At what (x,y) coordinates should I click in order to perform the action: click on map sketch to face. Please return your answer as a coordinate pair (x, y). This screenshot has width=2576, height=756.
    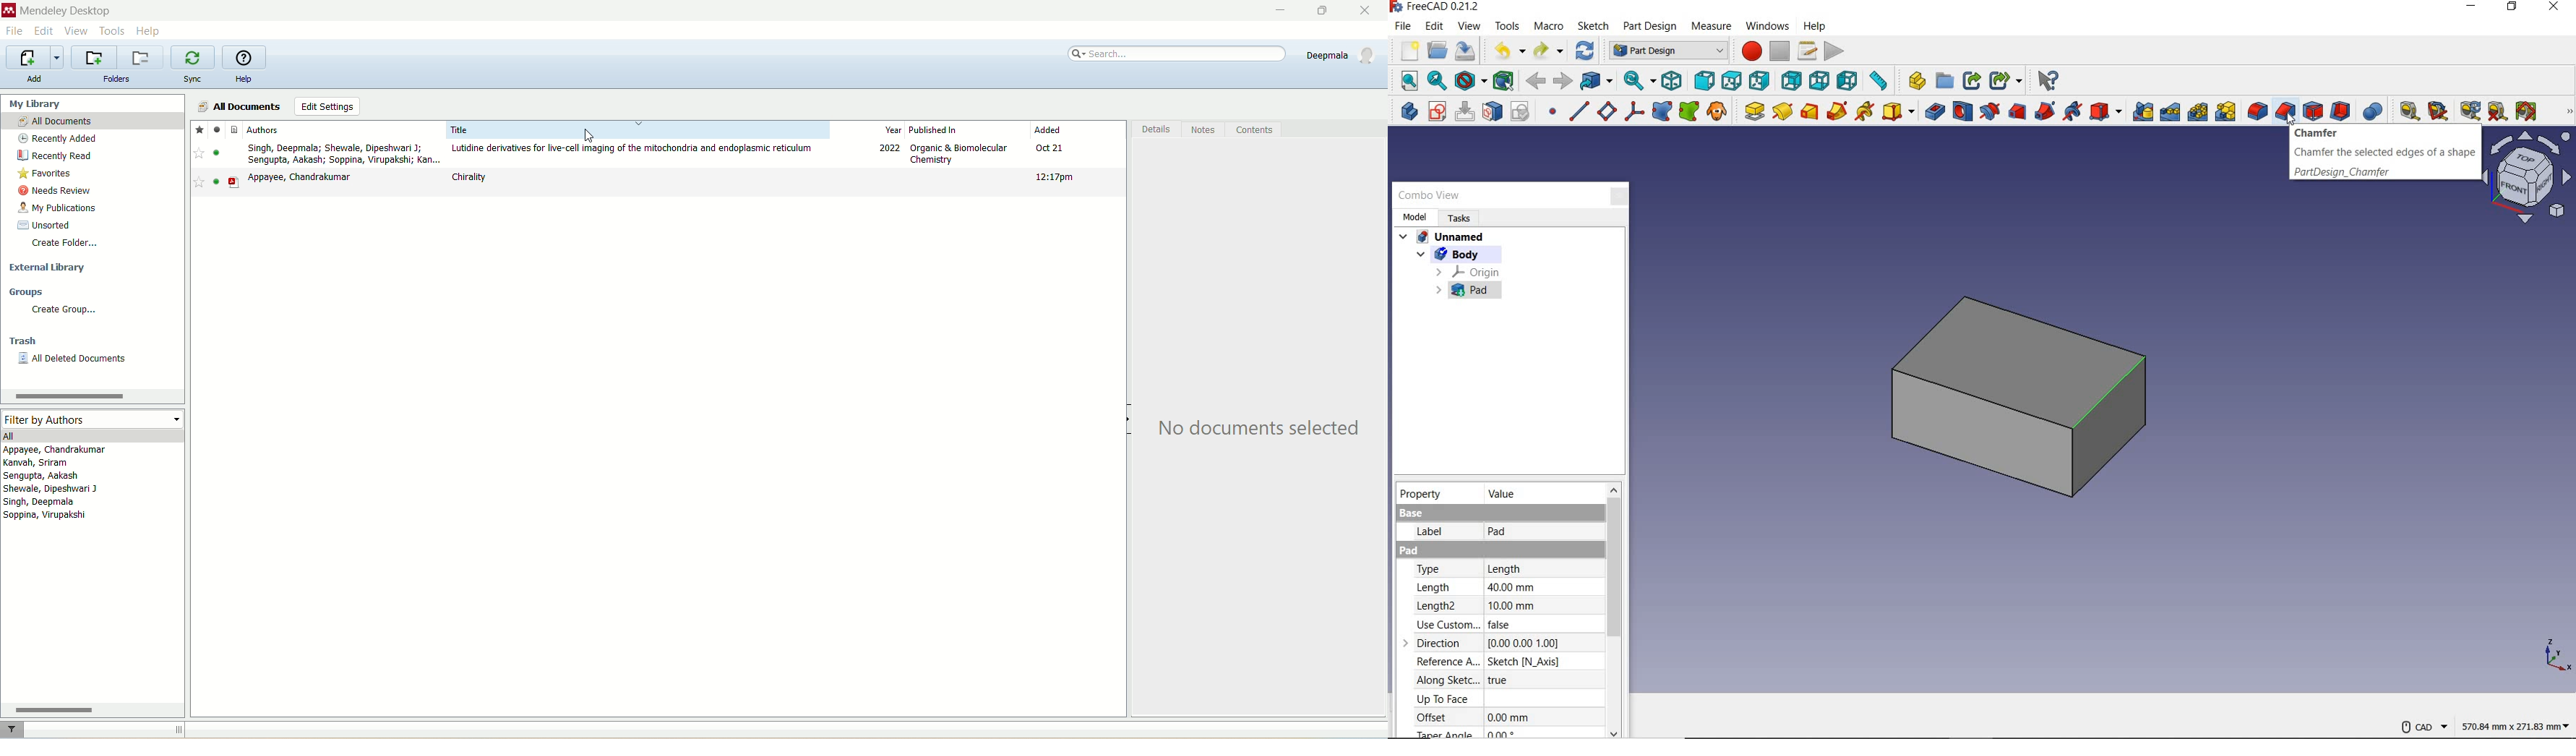
    Looking at the image, I should click on (1493, 113).